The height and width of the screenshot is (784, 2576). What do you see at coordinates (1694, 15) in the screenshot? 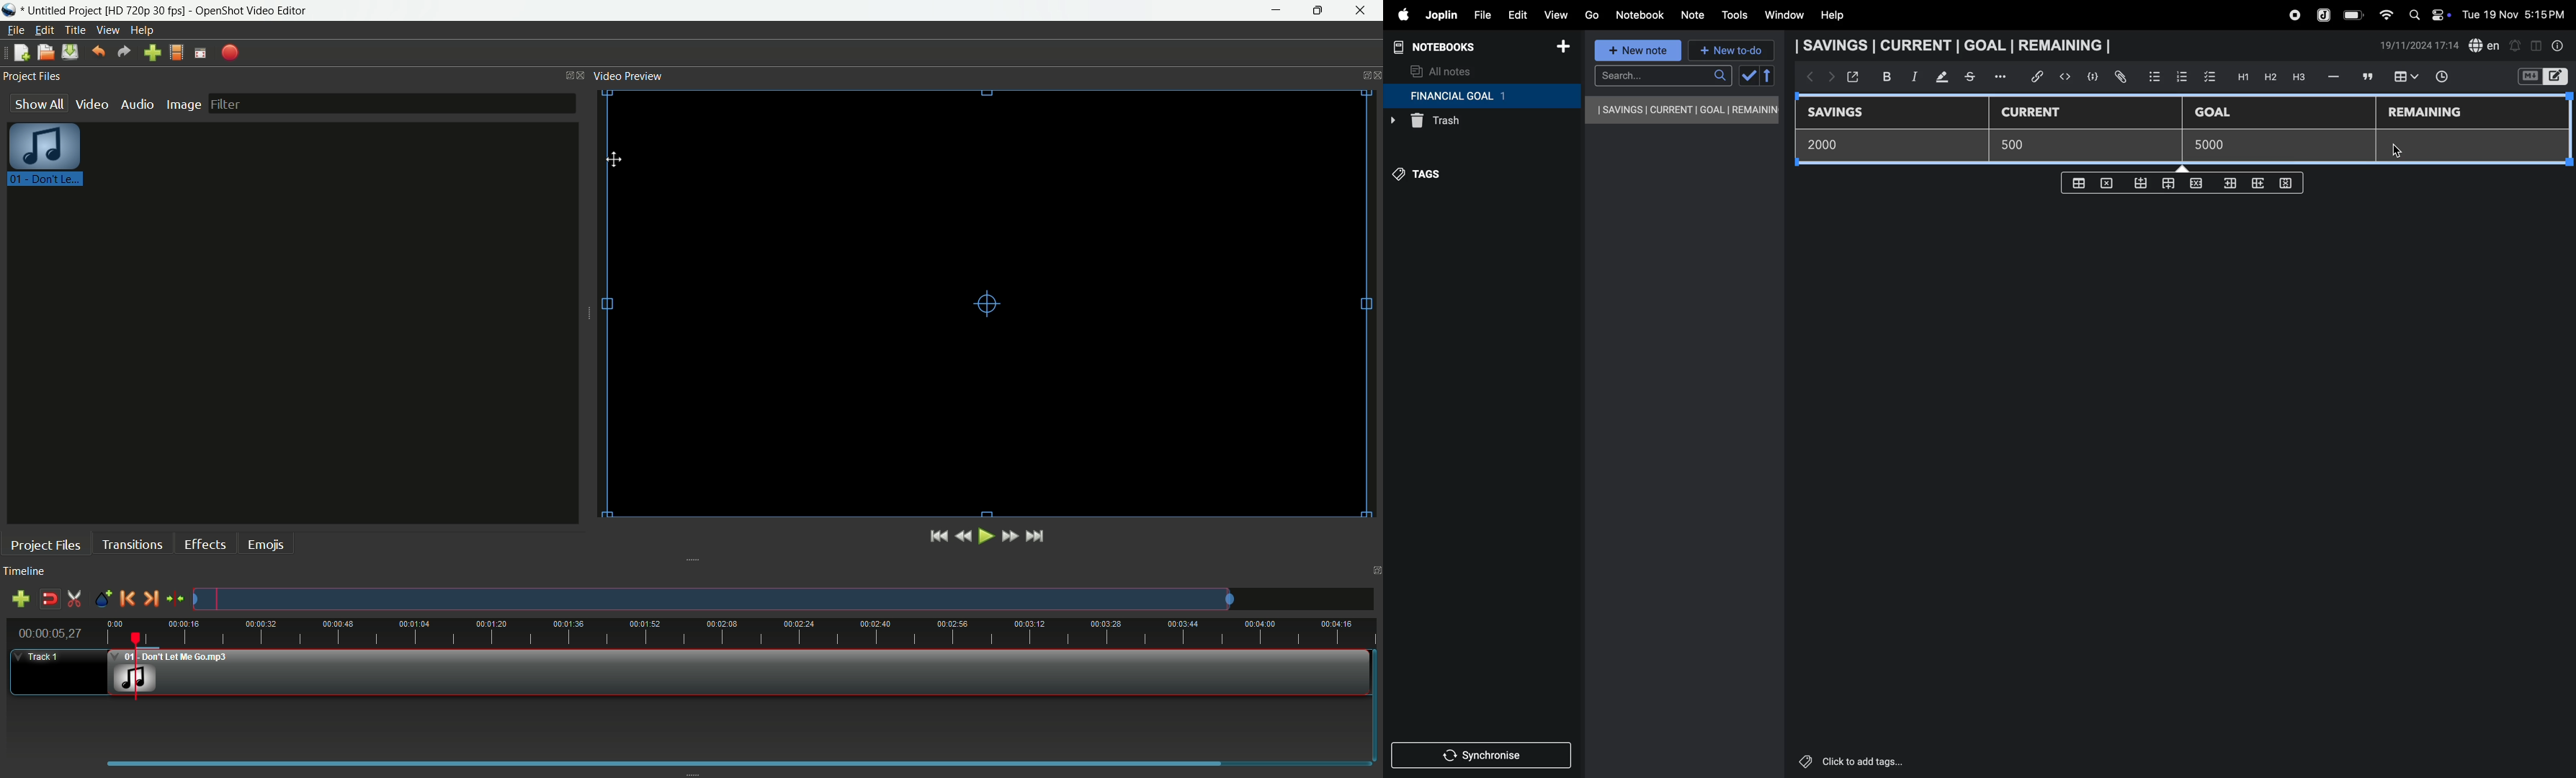
I see `note` at bounding box center [1694, 15].